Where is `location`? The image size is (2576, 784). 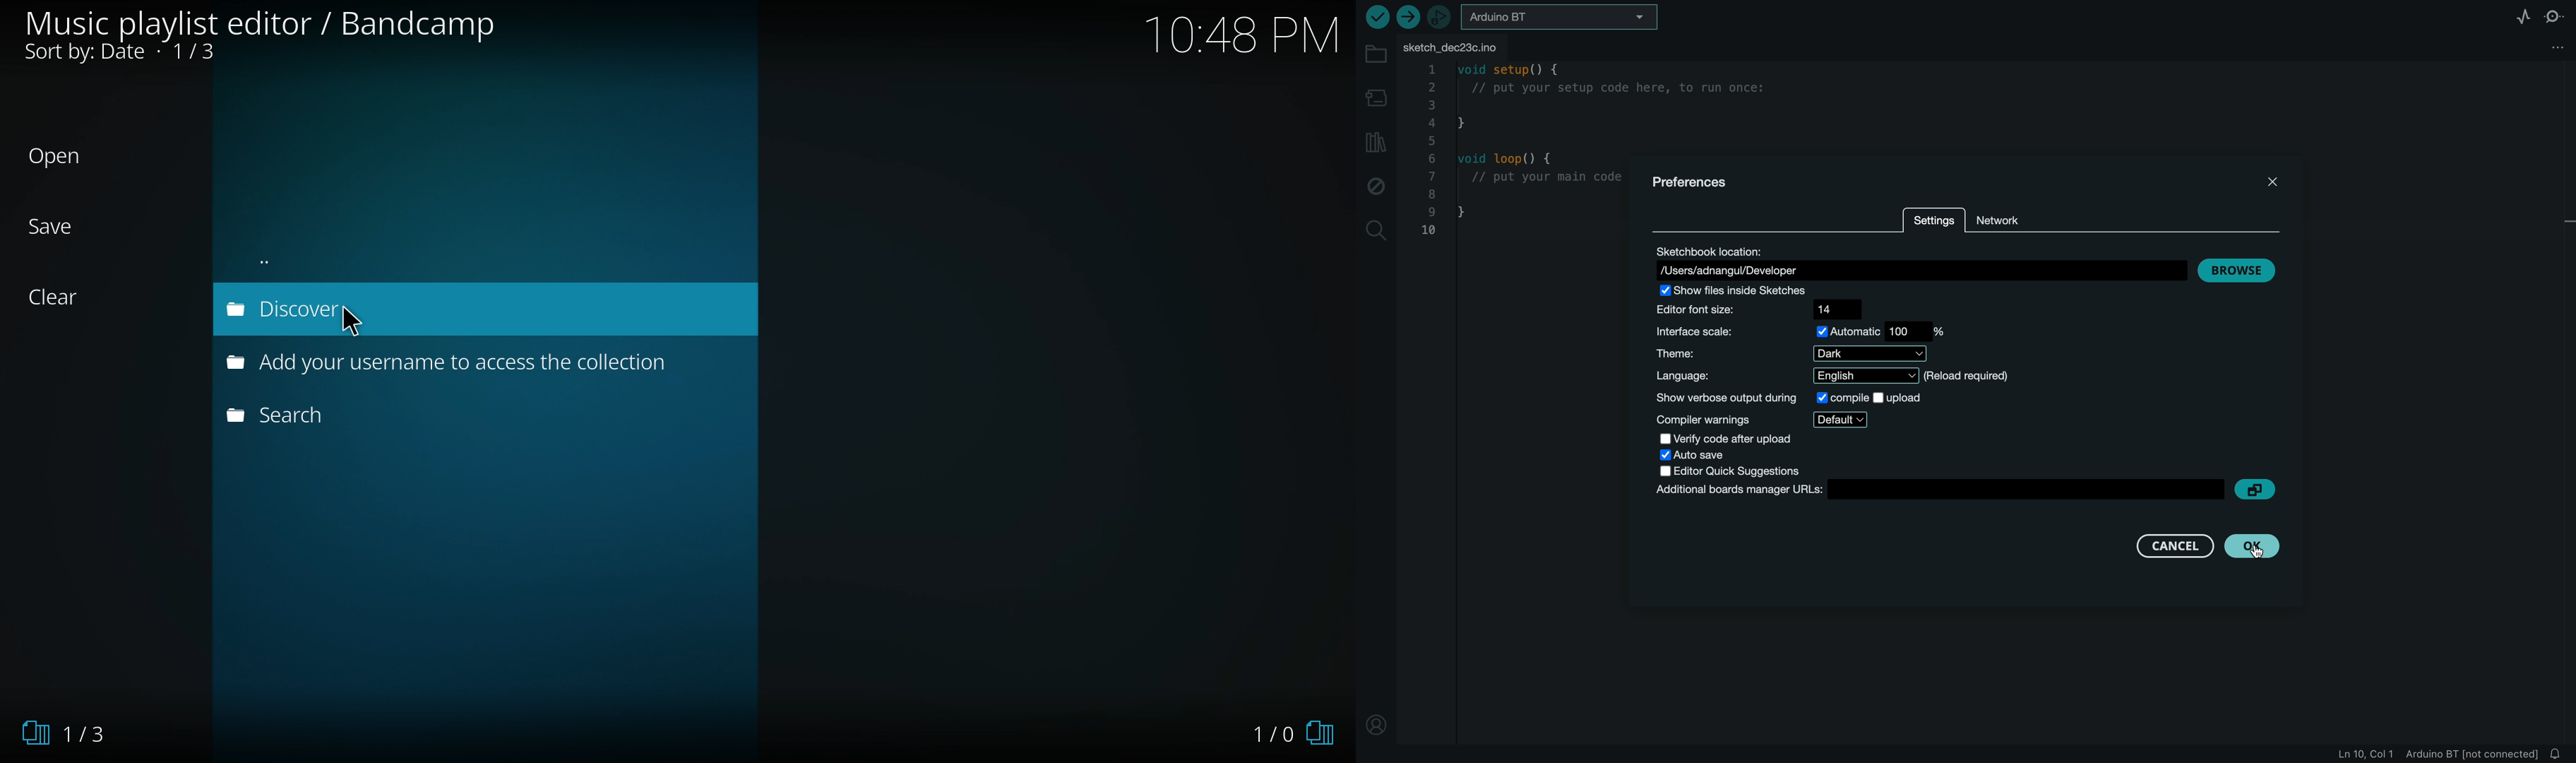
location is located at coordinates (1376, 727).